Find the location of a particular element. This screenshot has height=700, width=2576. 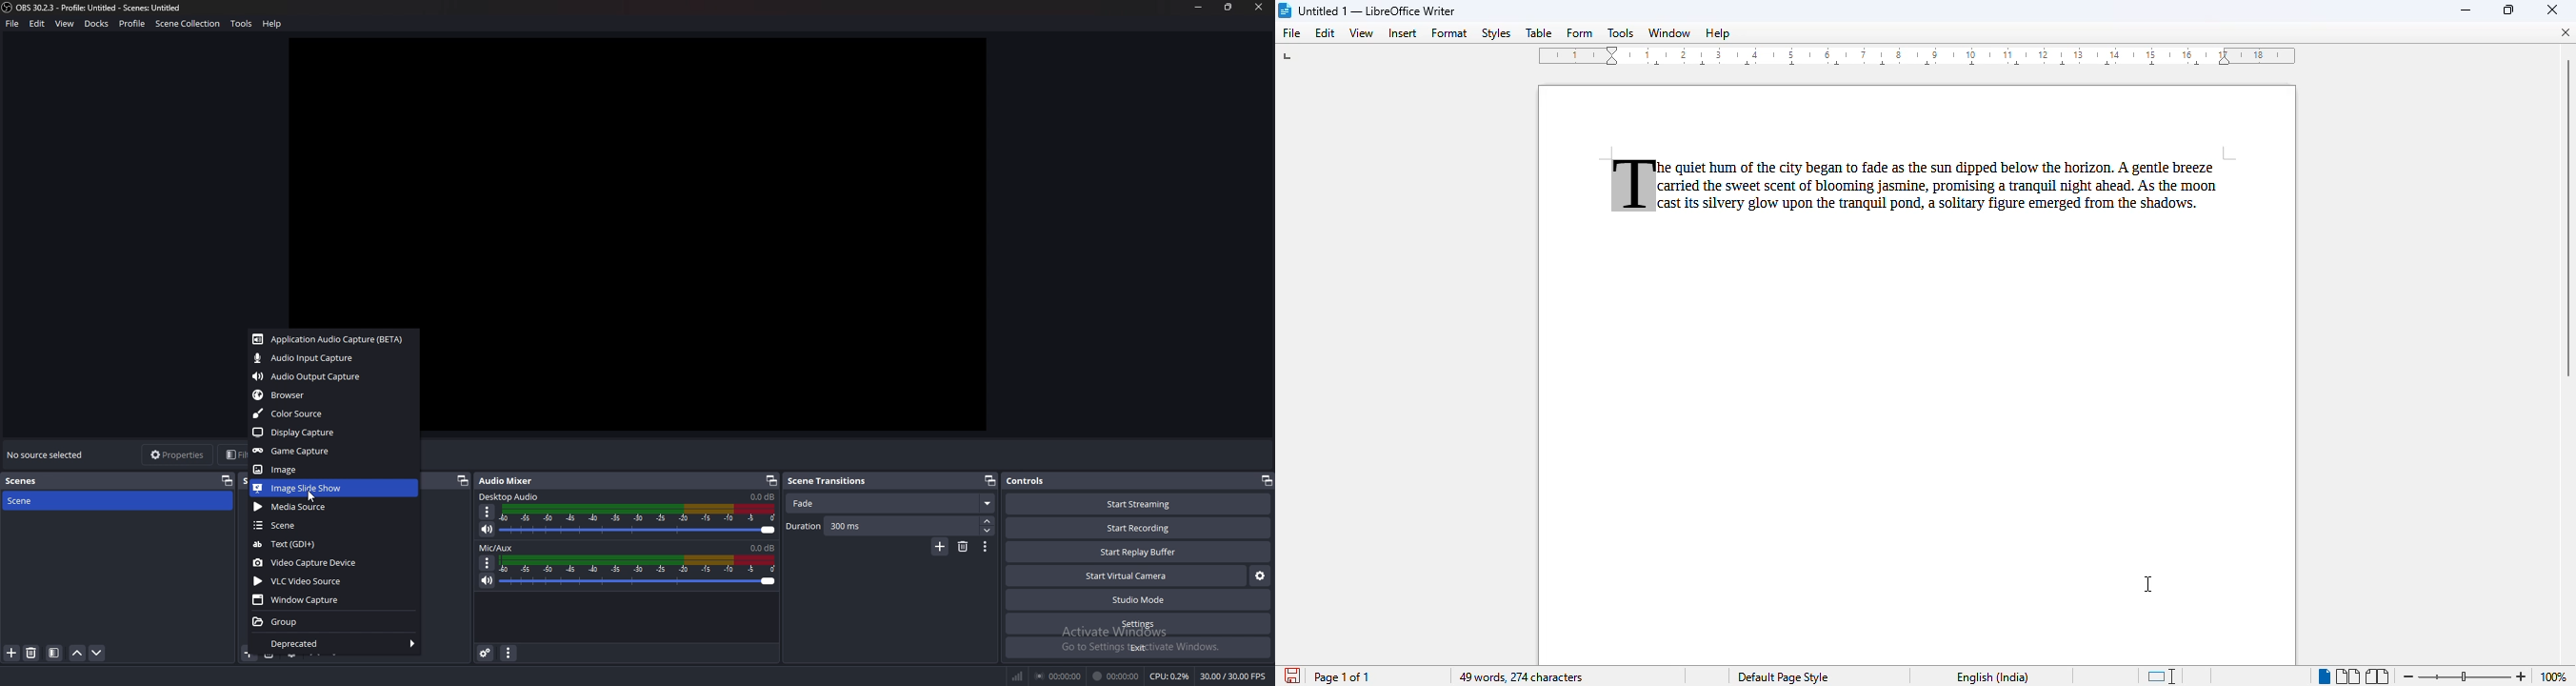

docks is located at coordinates (96, 24).